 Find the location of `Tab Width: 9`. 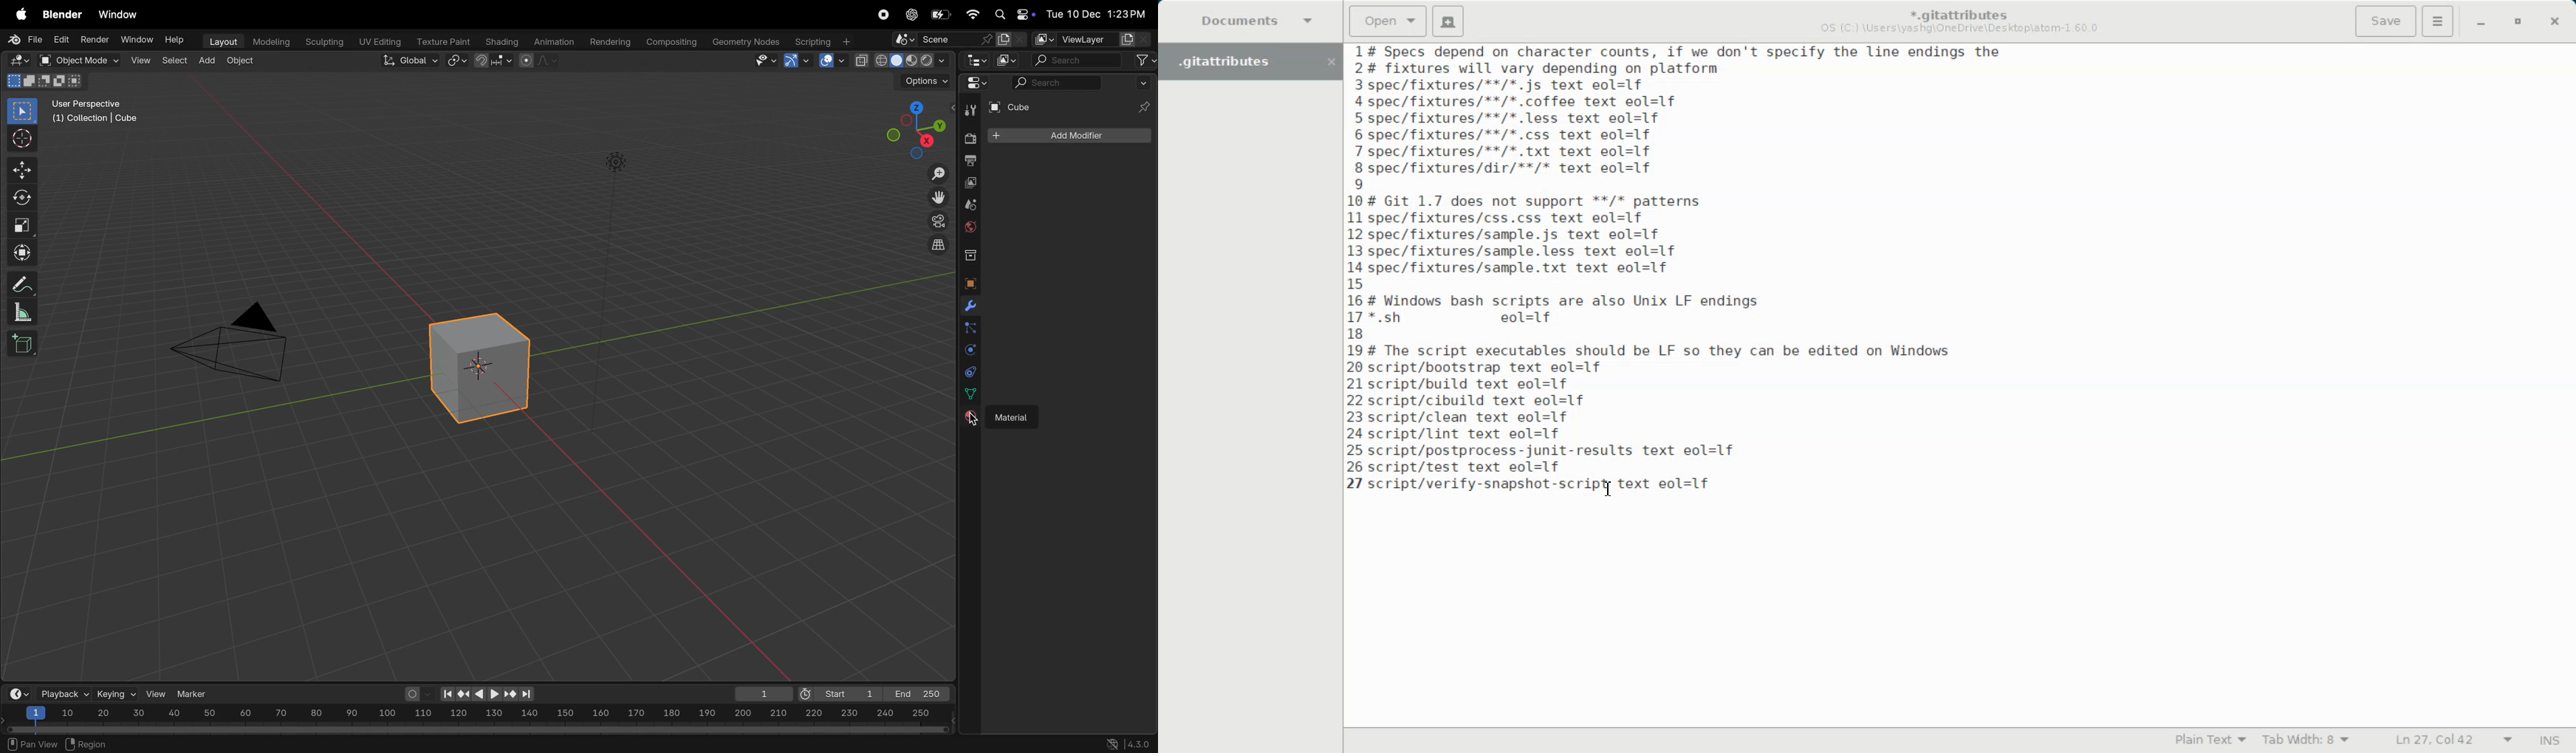

Tab Width: 9 is located at coordinates (2307, 740).